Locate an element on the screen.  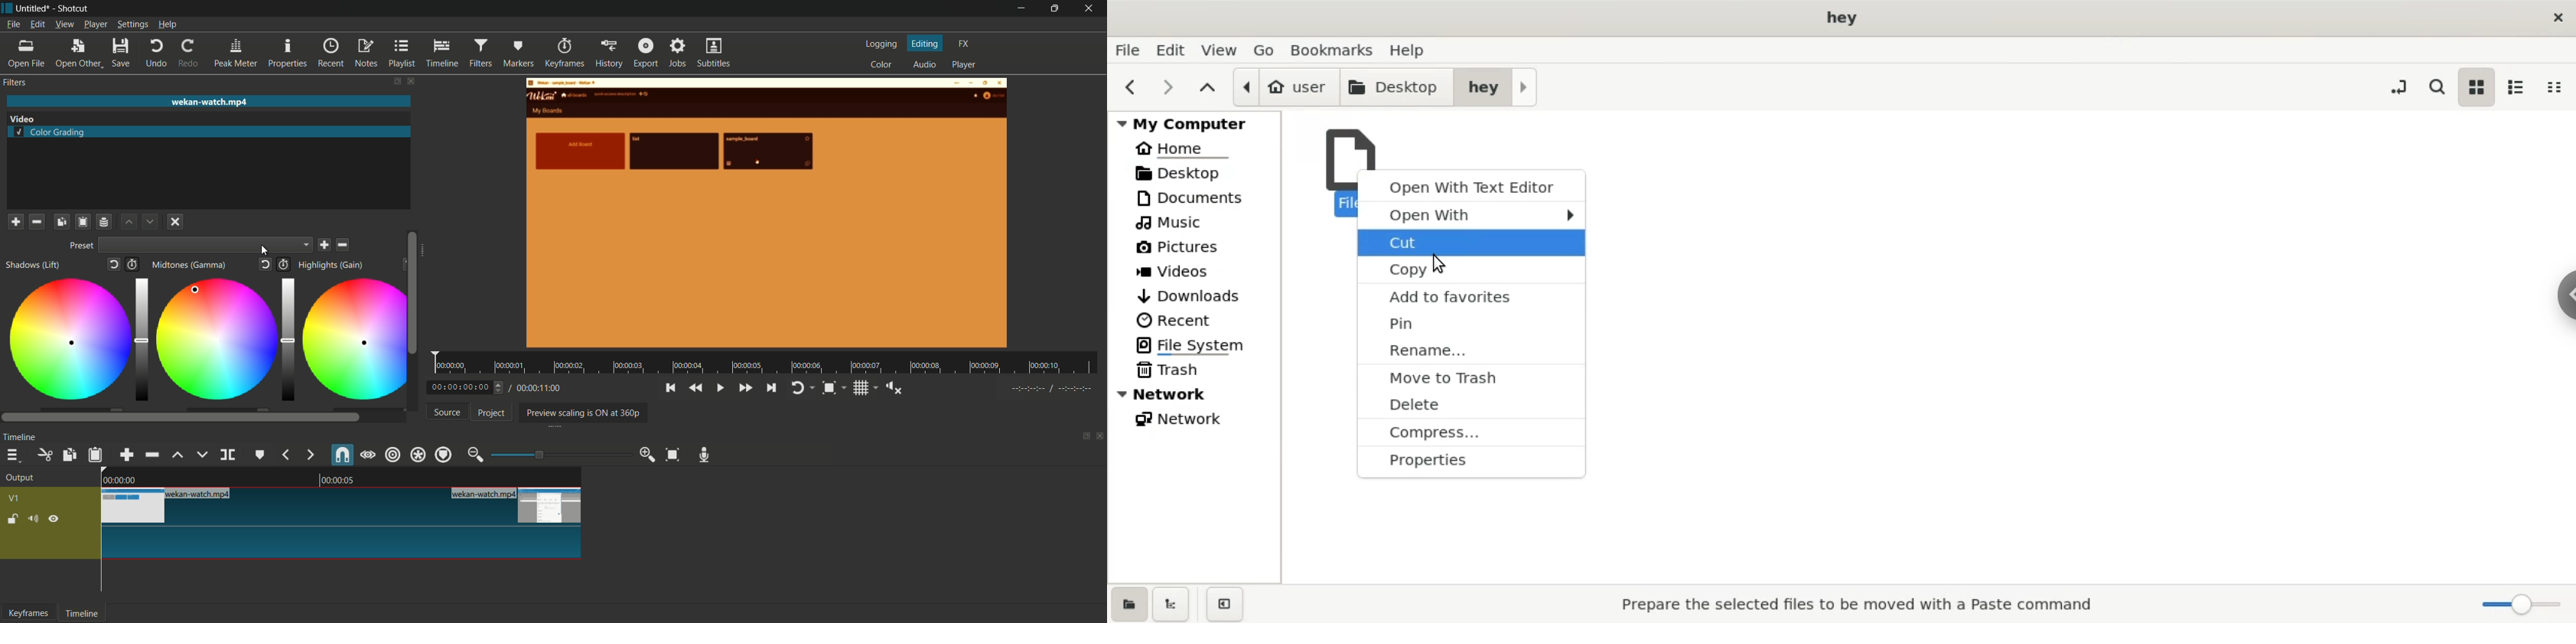
keyframes is located at coordinates (29, 613).